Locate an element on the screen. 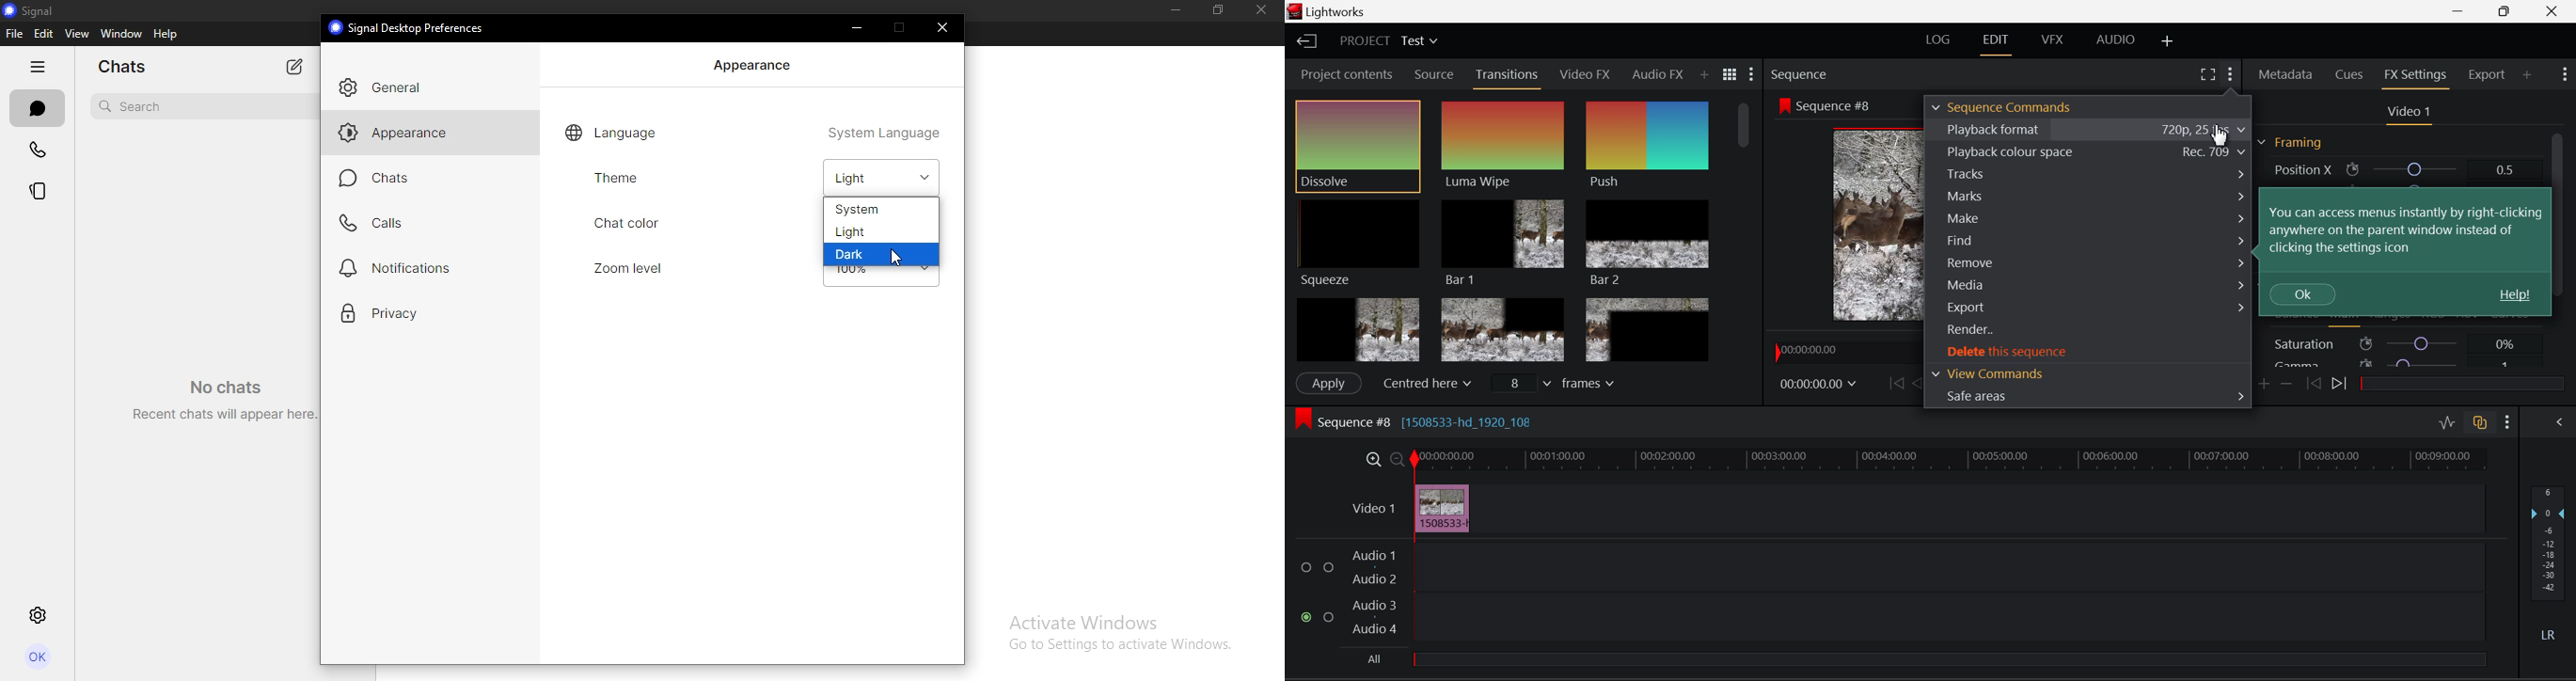 The width and height of the screenshot is (2576, 700). appearance is located at coordinates (755, 65).